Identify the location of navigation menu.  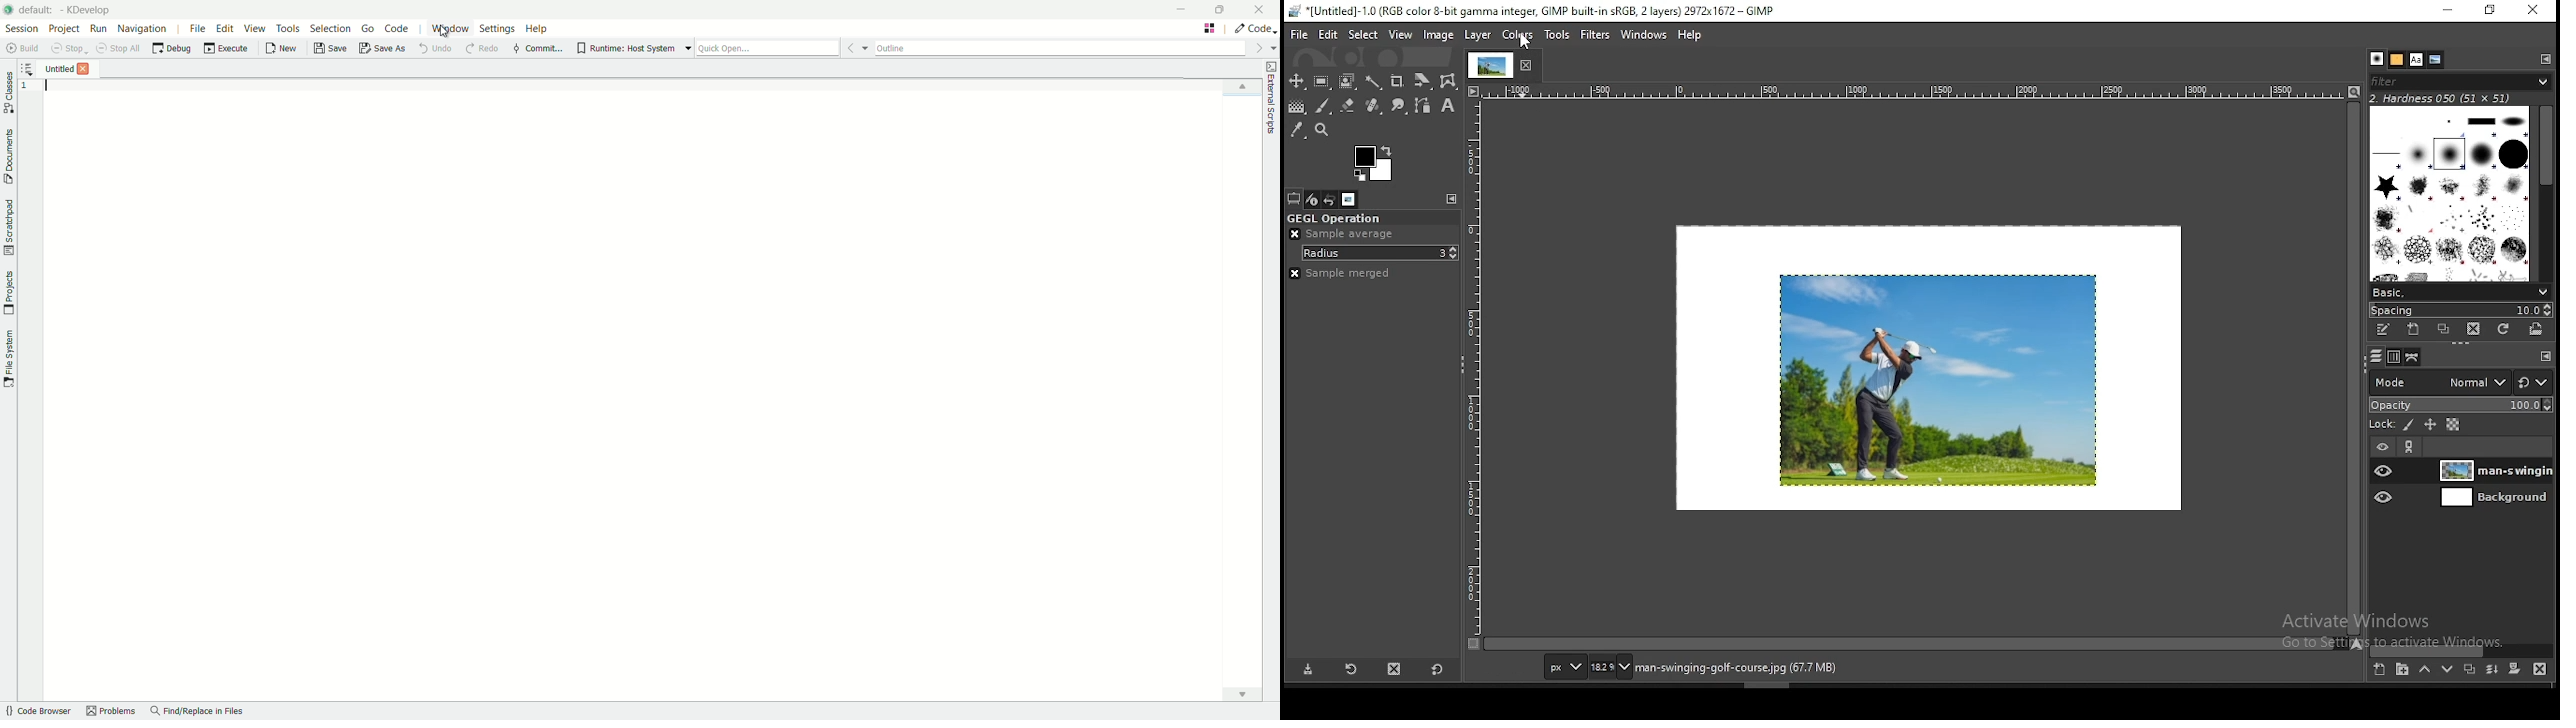
(142, 29).